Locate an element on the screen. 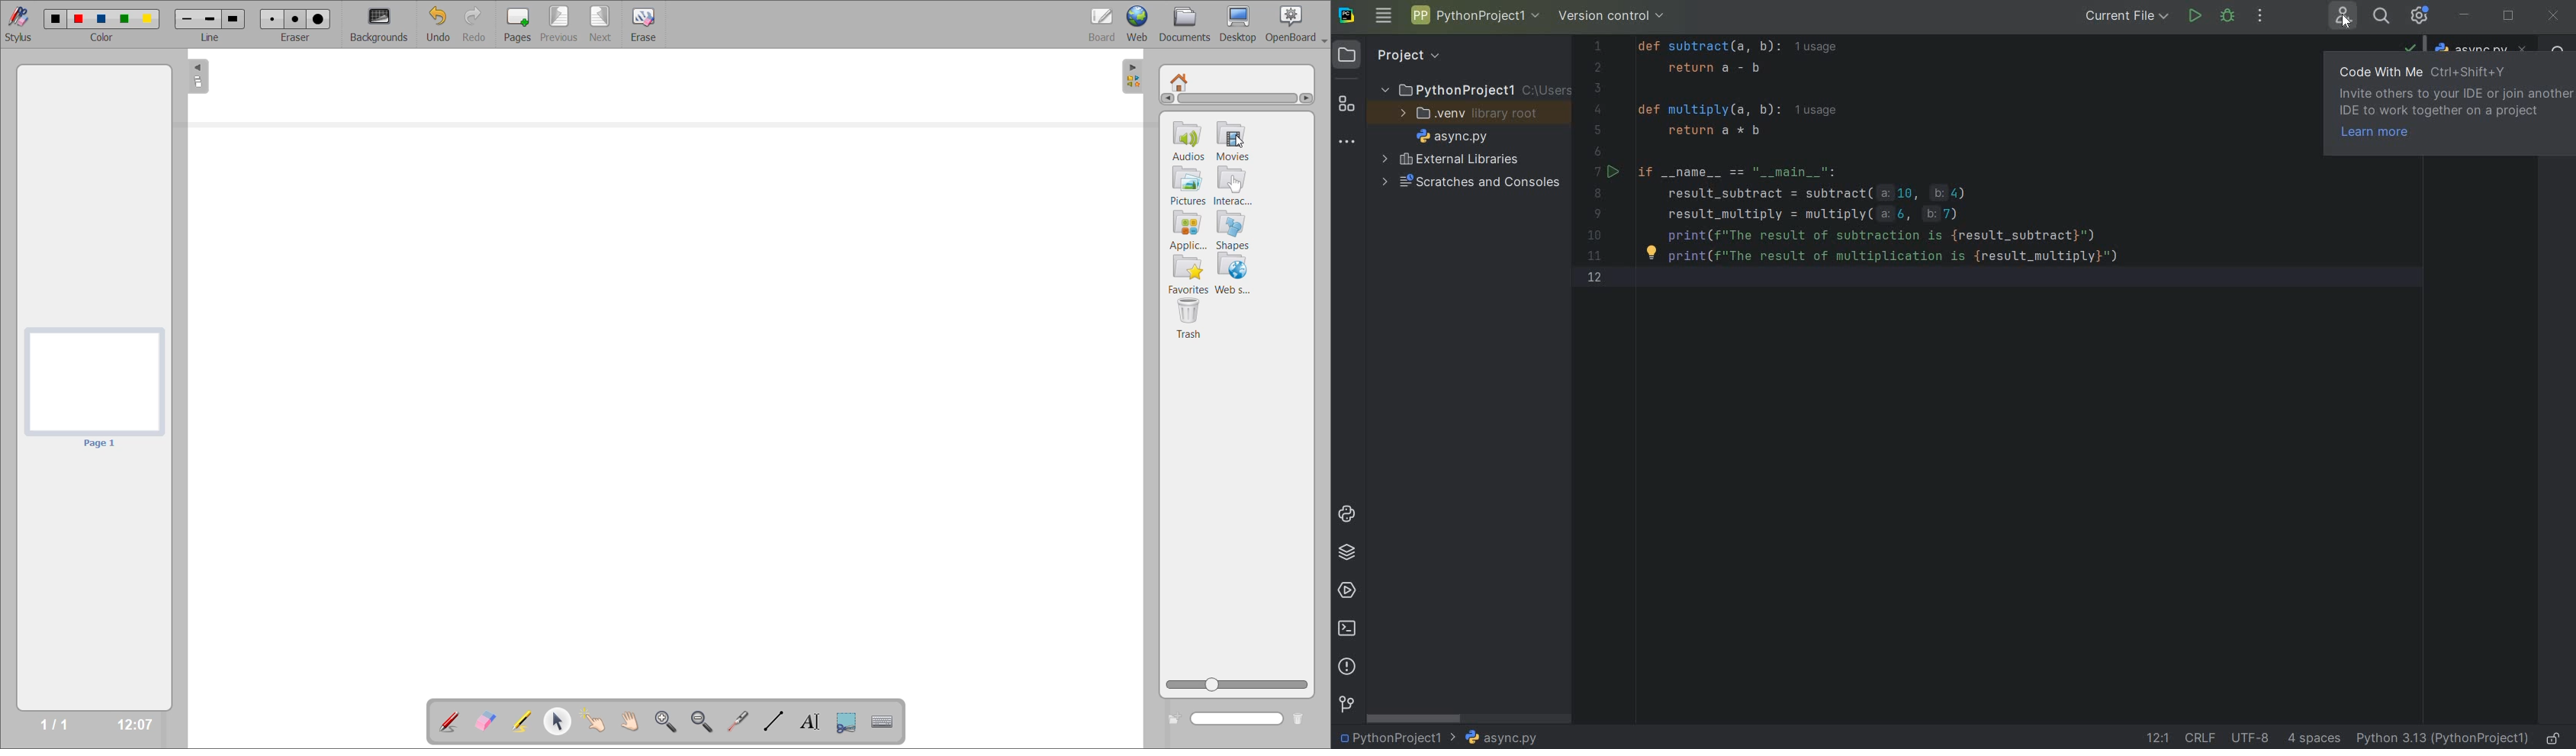  MORE ACTIONS is located at coordinates (2261, 16).